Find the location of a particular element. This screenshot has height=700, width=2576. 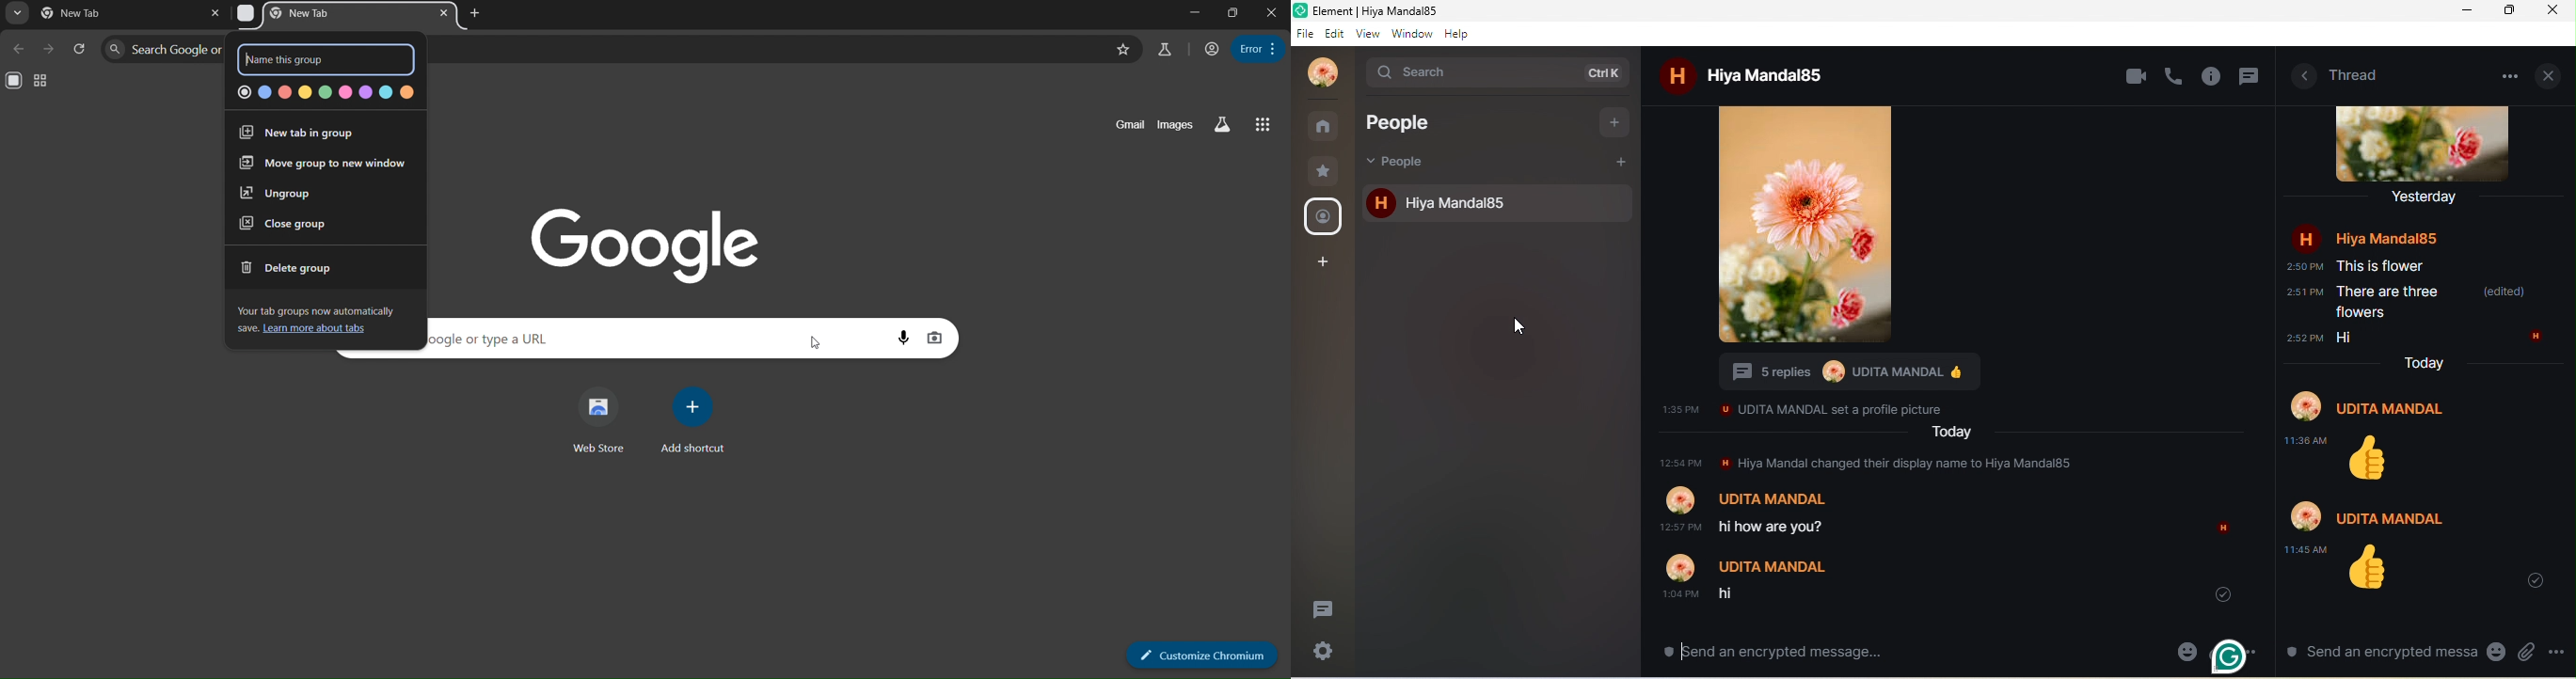

attachment is located at coordinates (2526, 652).